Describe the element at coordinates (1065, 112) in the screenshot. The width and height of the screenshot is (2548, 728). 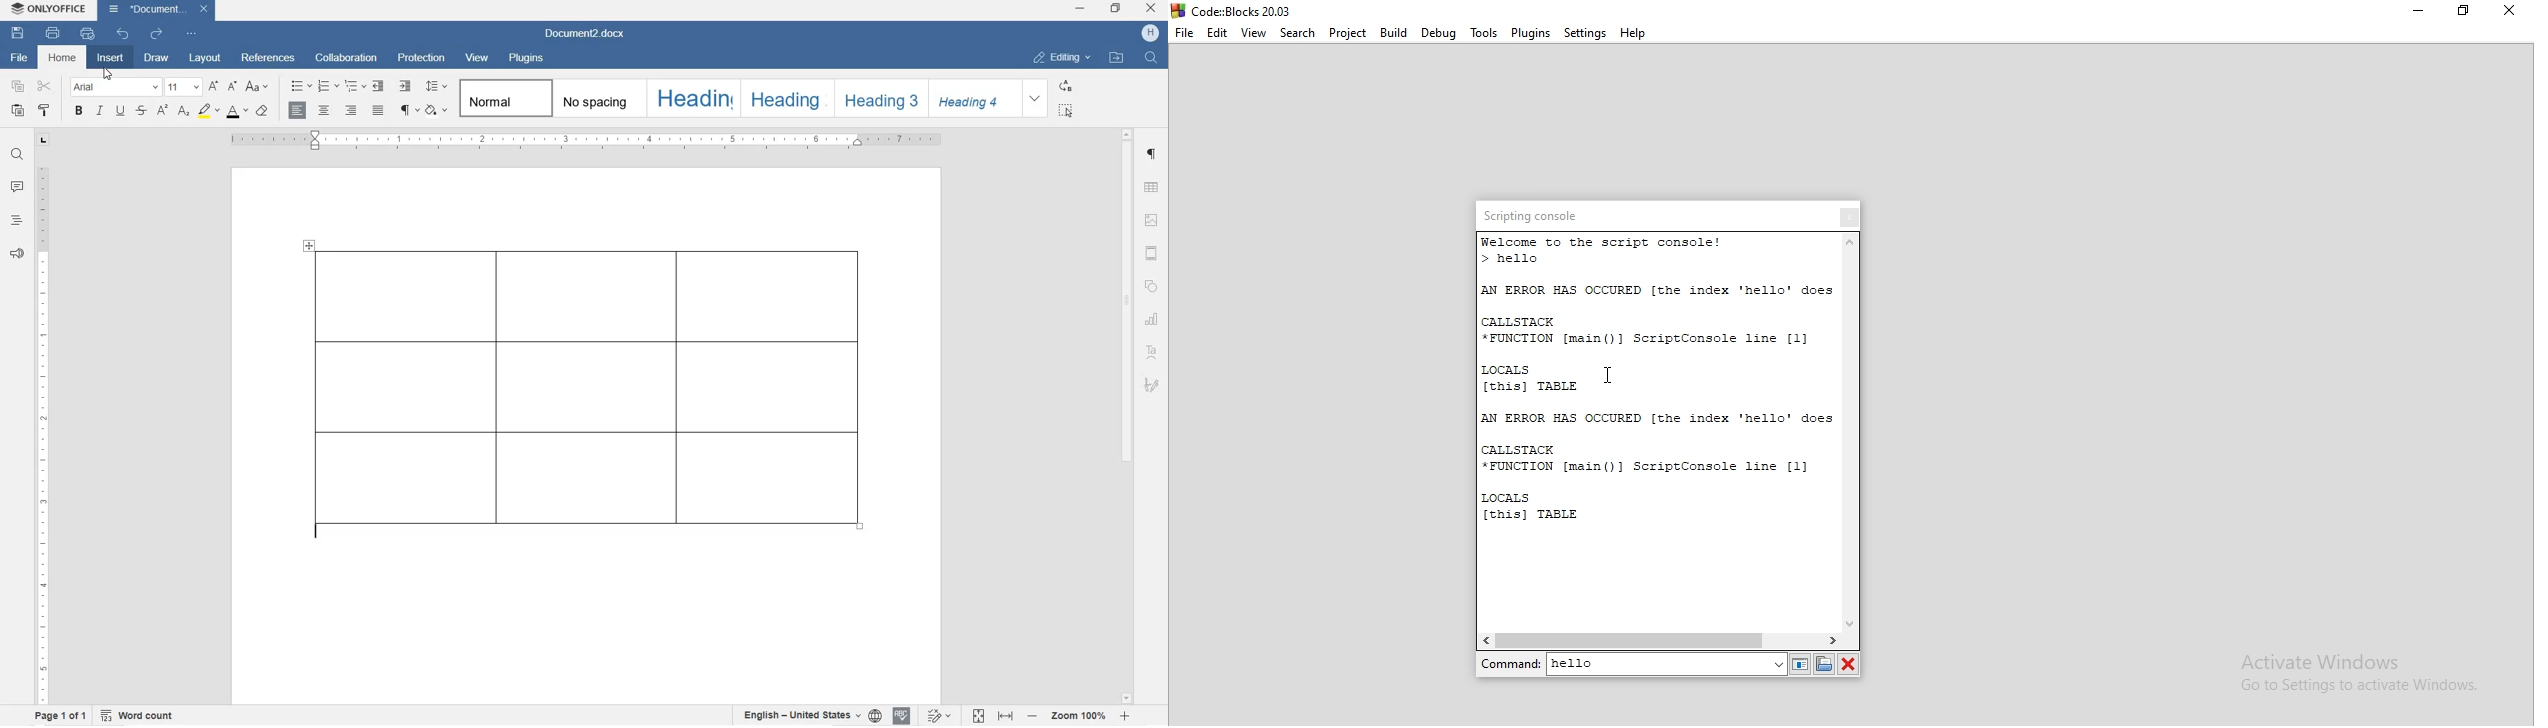
I see `SELECT ALL` at that location.